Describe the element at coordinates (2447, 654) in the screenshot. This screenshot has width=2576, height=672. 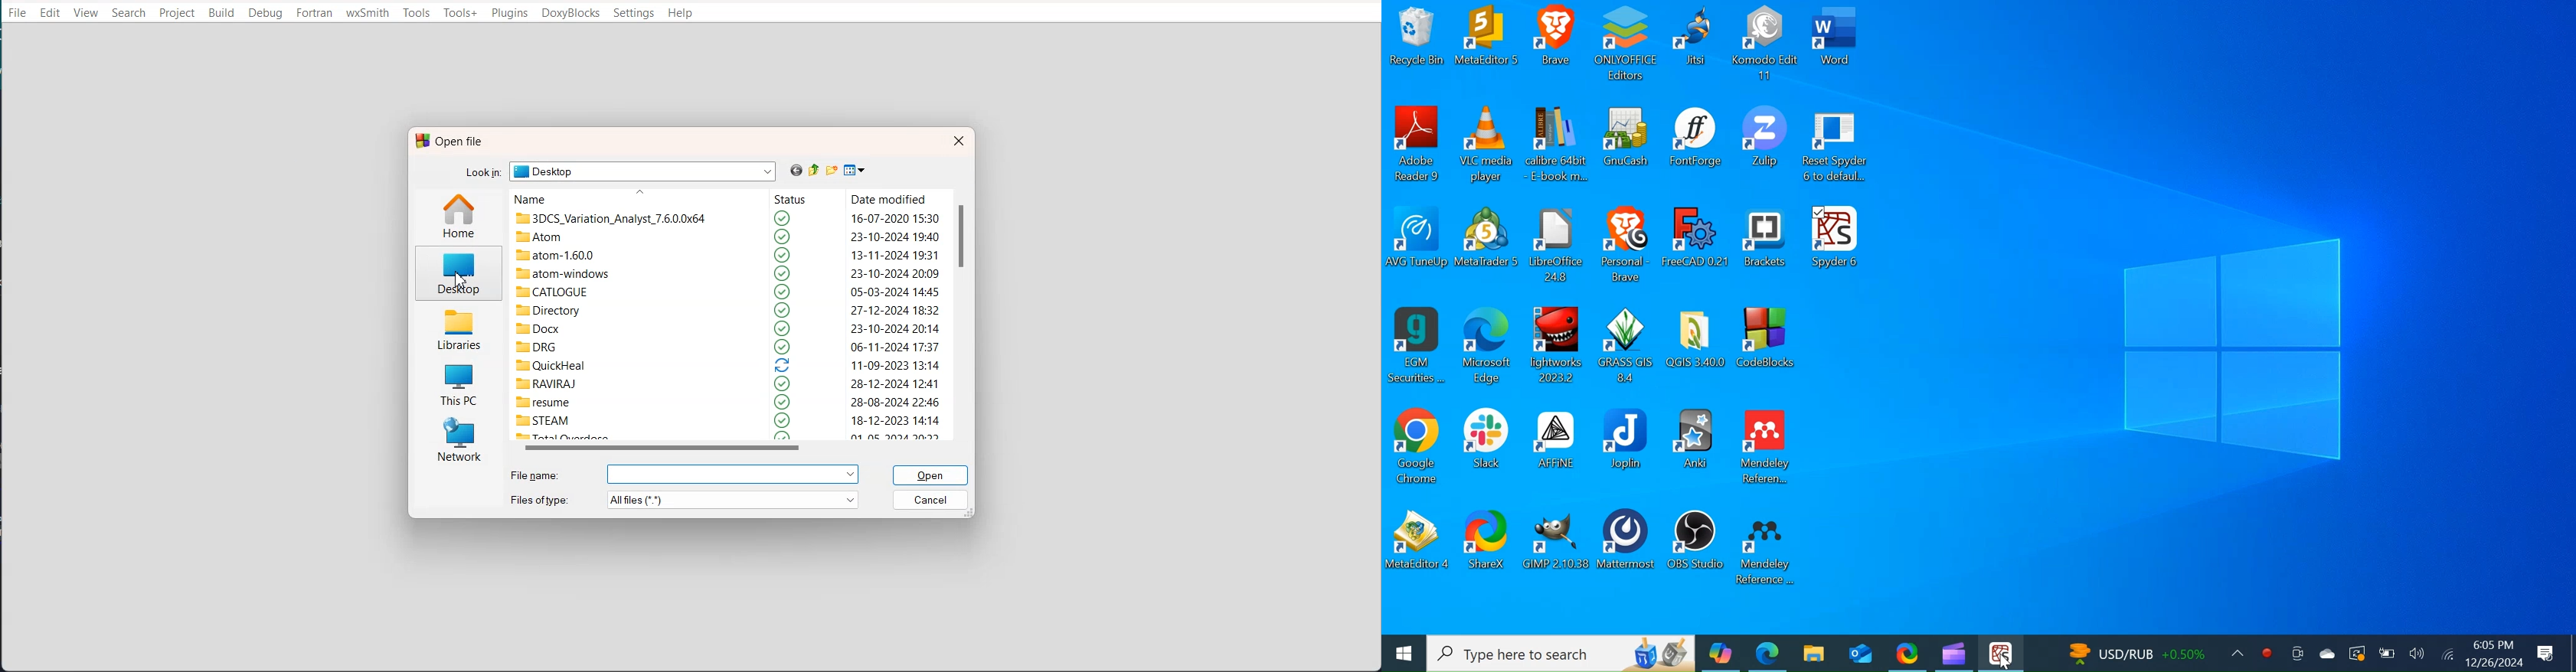
I see `Internet Connection` at that location.